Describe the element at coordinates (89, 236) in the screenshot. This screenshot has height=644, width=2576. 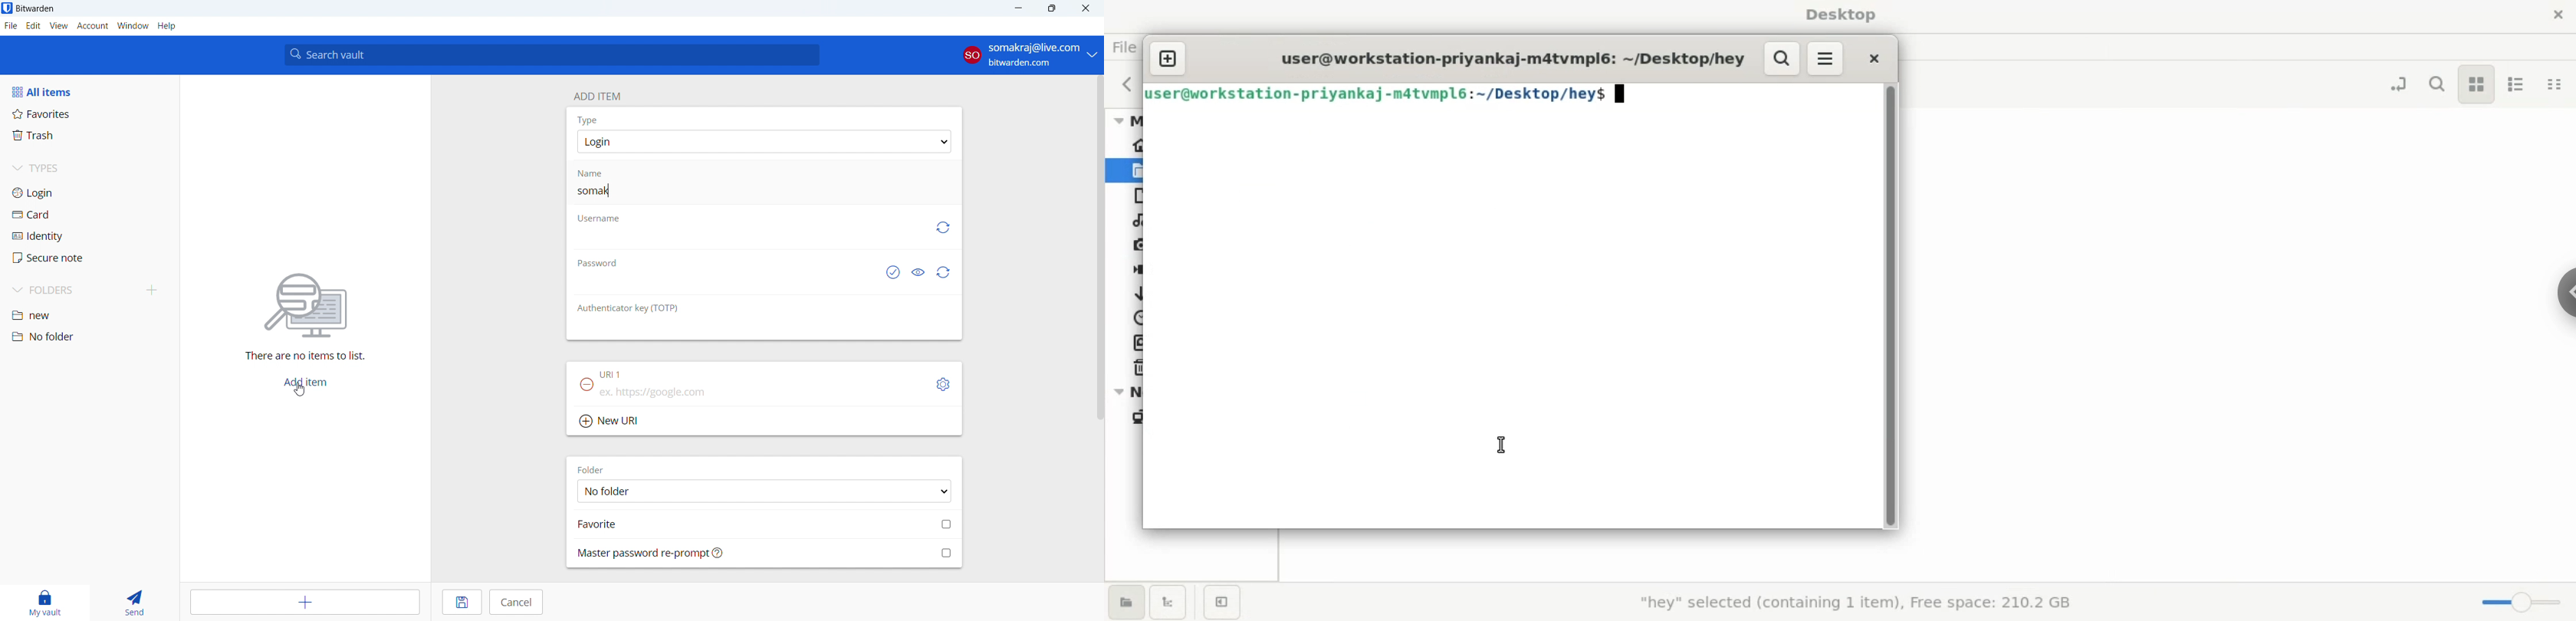
I see `identity` at that location.